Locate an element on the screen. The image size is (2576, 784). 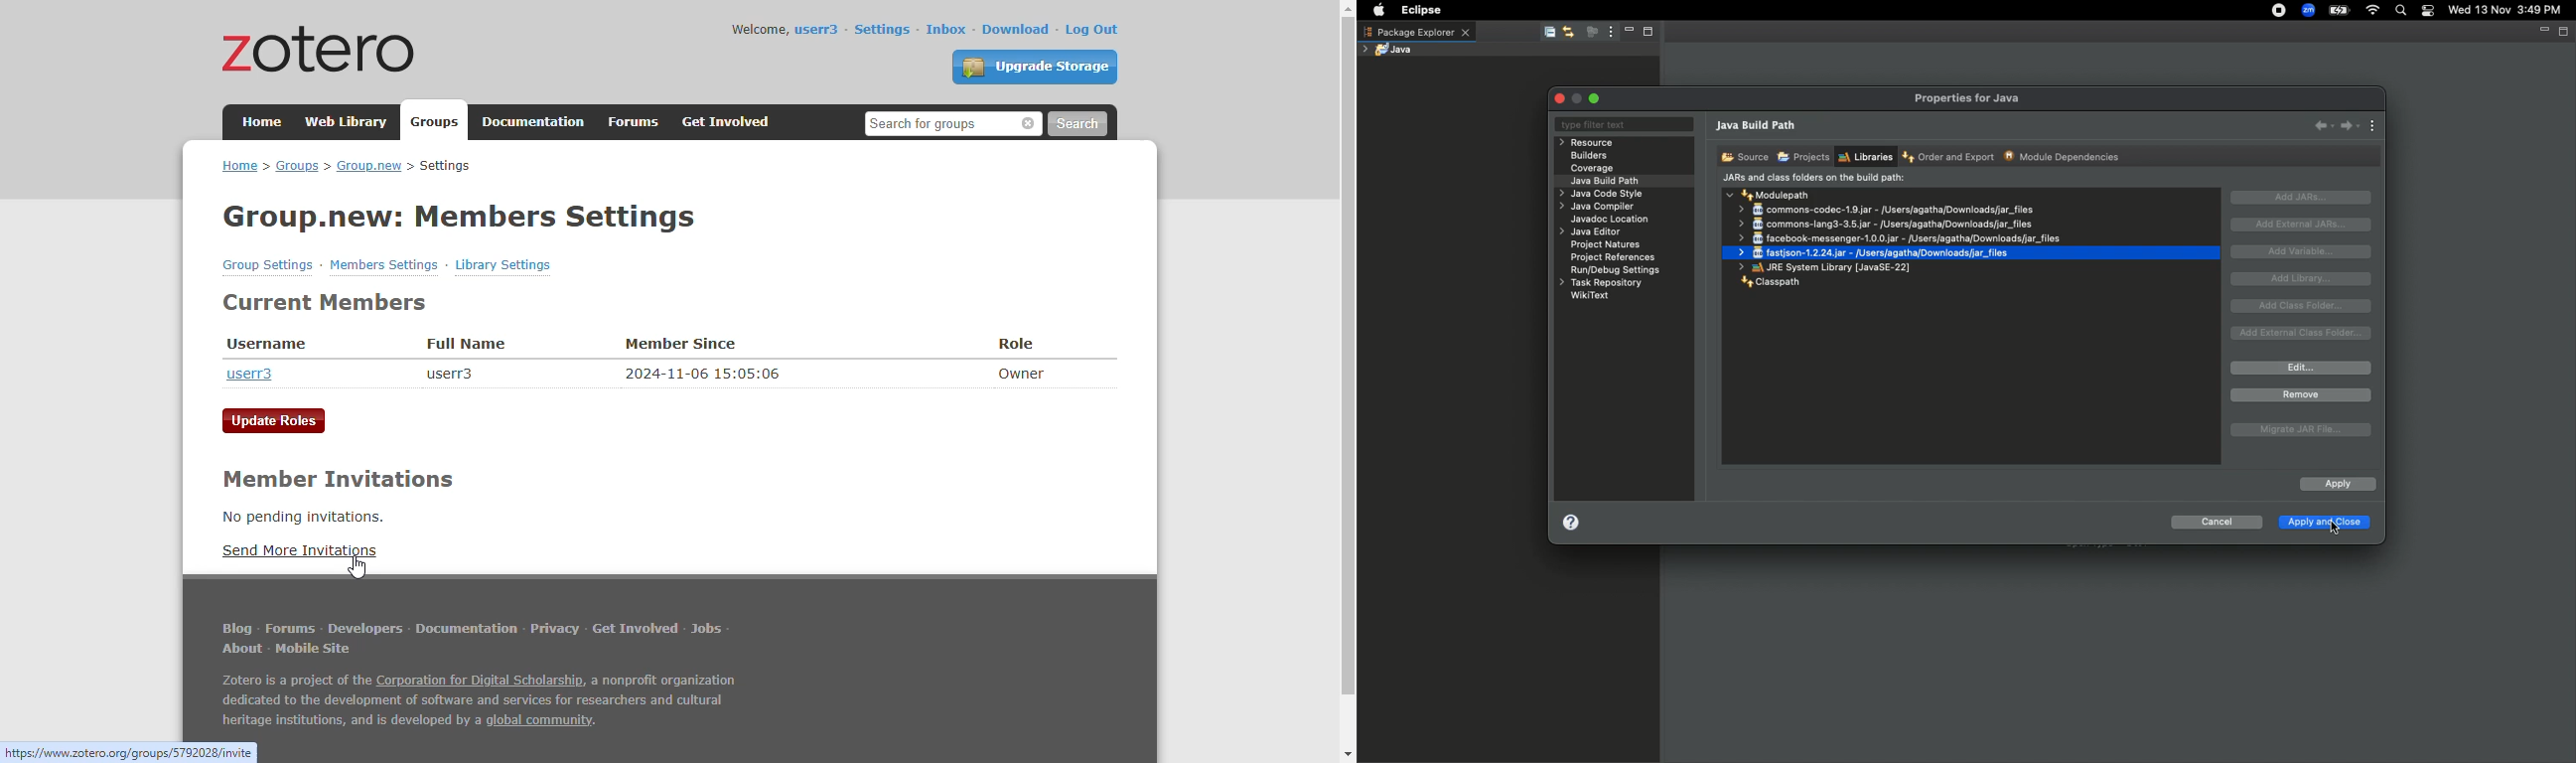
inbox is located at coordinates (946, 29).